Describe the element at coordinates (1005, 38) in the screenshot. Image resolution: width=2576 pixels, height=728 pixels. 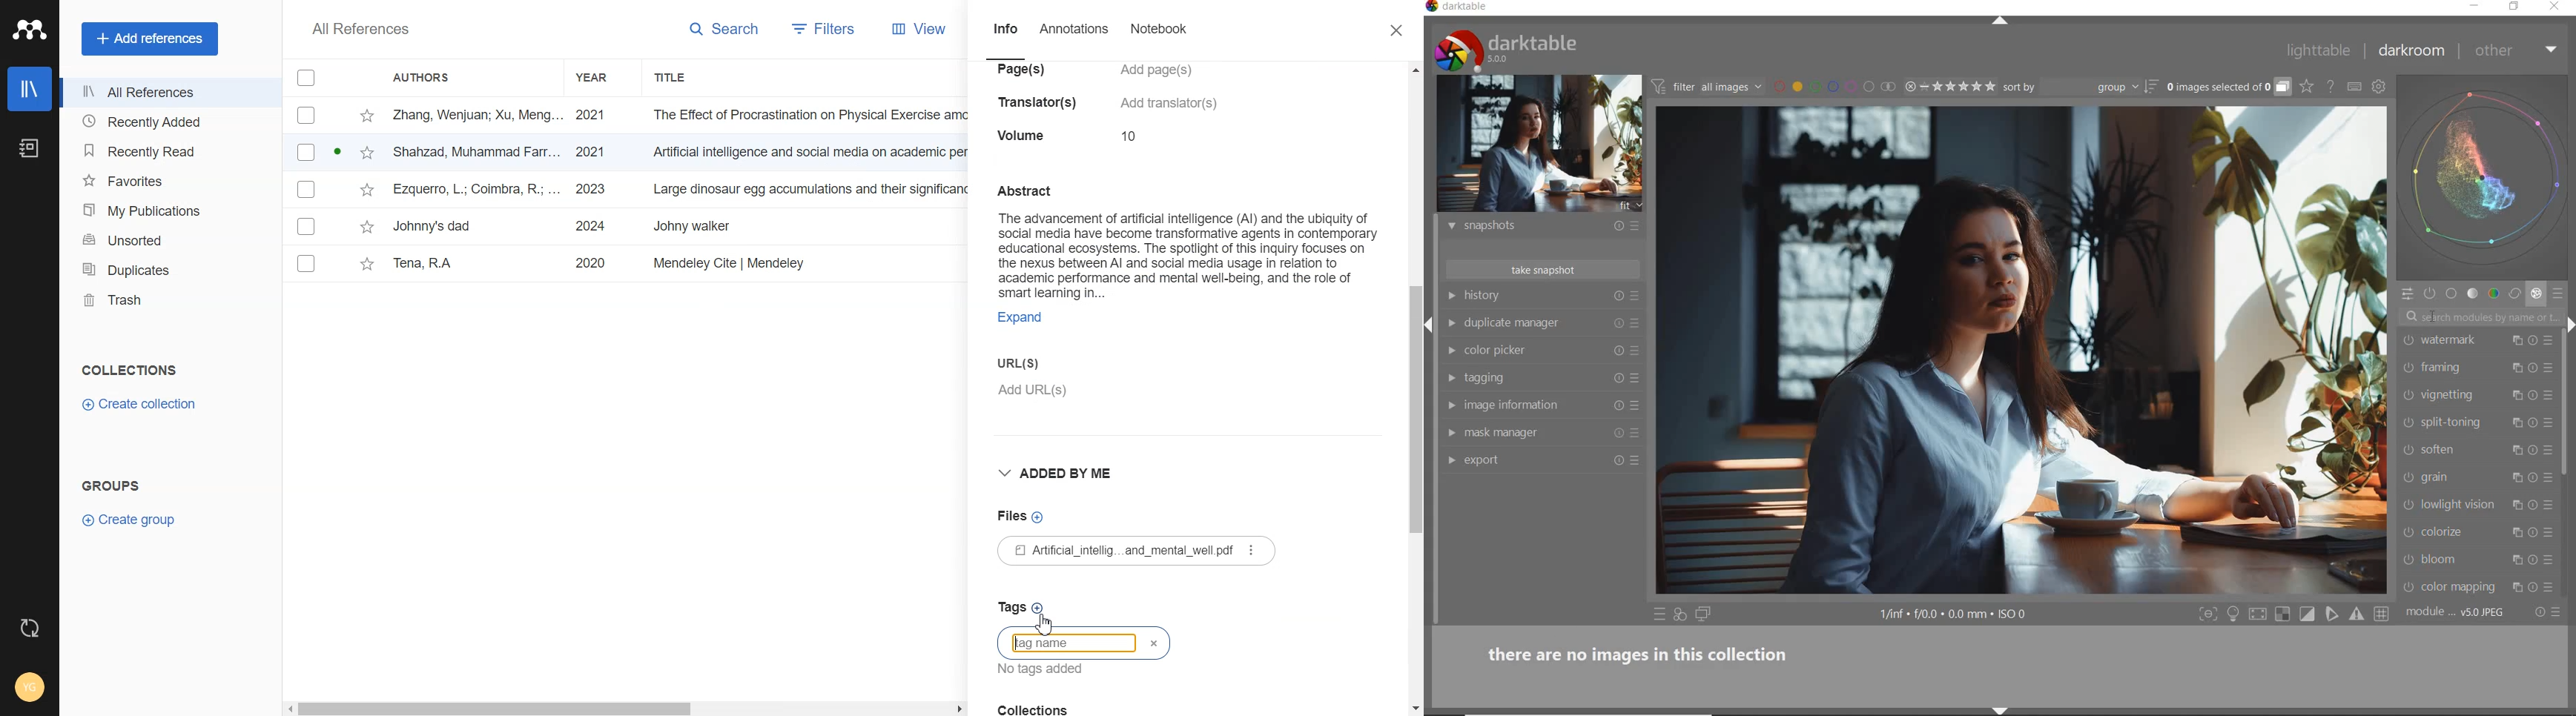
I see `Info` at that location.